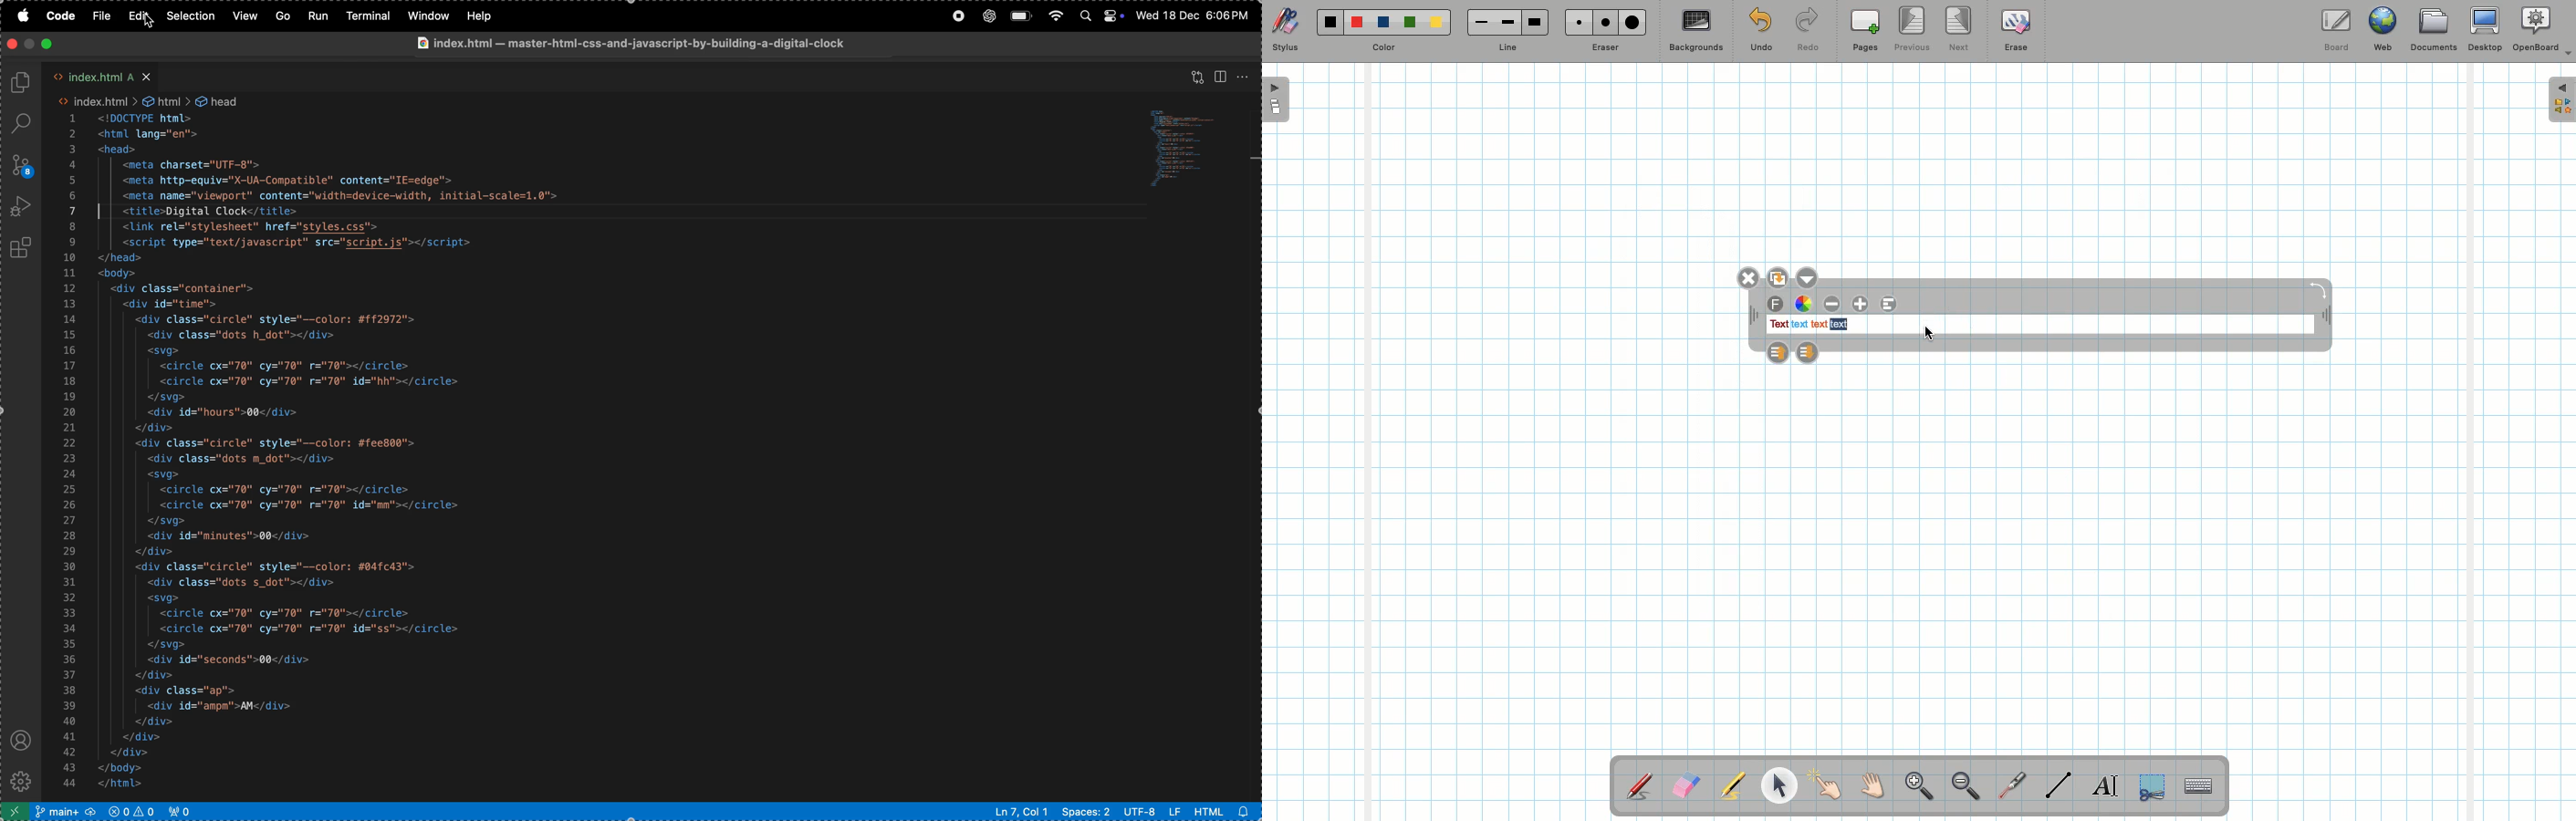  Describe the element at coordinates (1478, 23) in the screenshot. I see `Small line` at that location.